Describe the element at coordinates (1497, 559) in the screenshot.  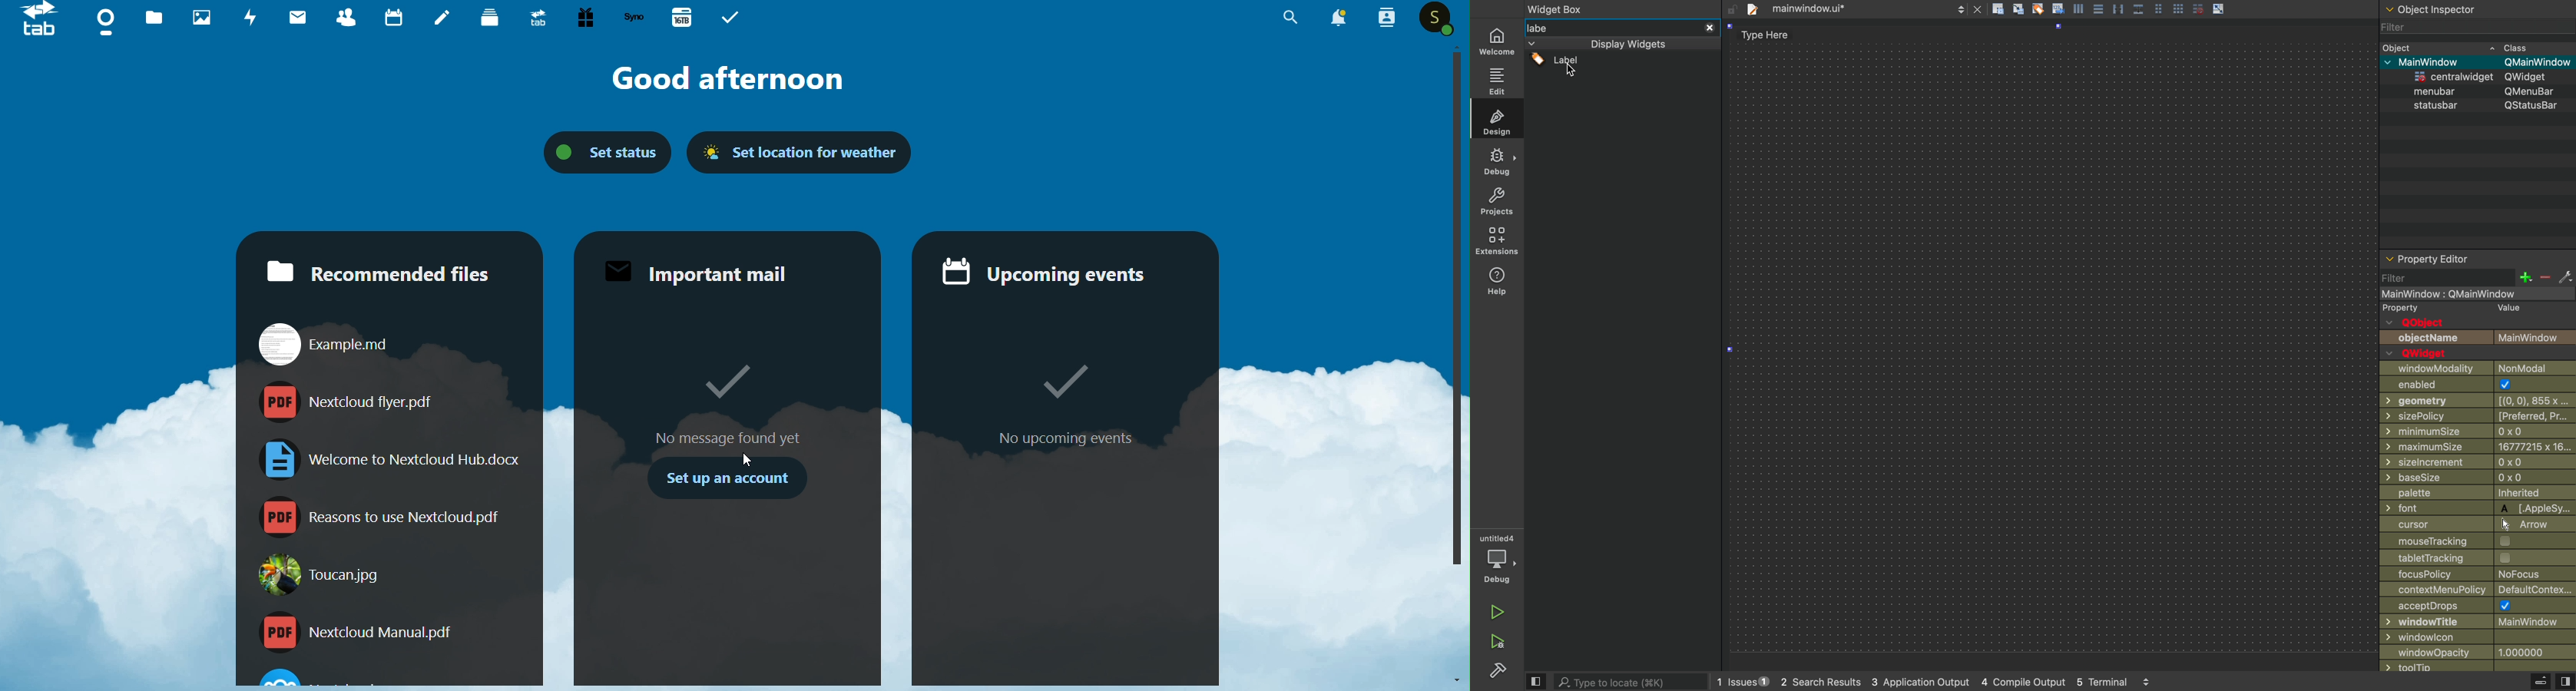
I see `debug` at that location.